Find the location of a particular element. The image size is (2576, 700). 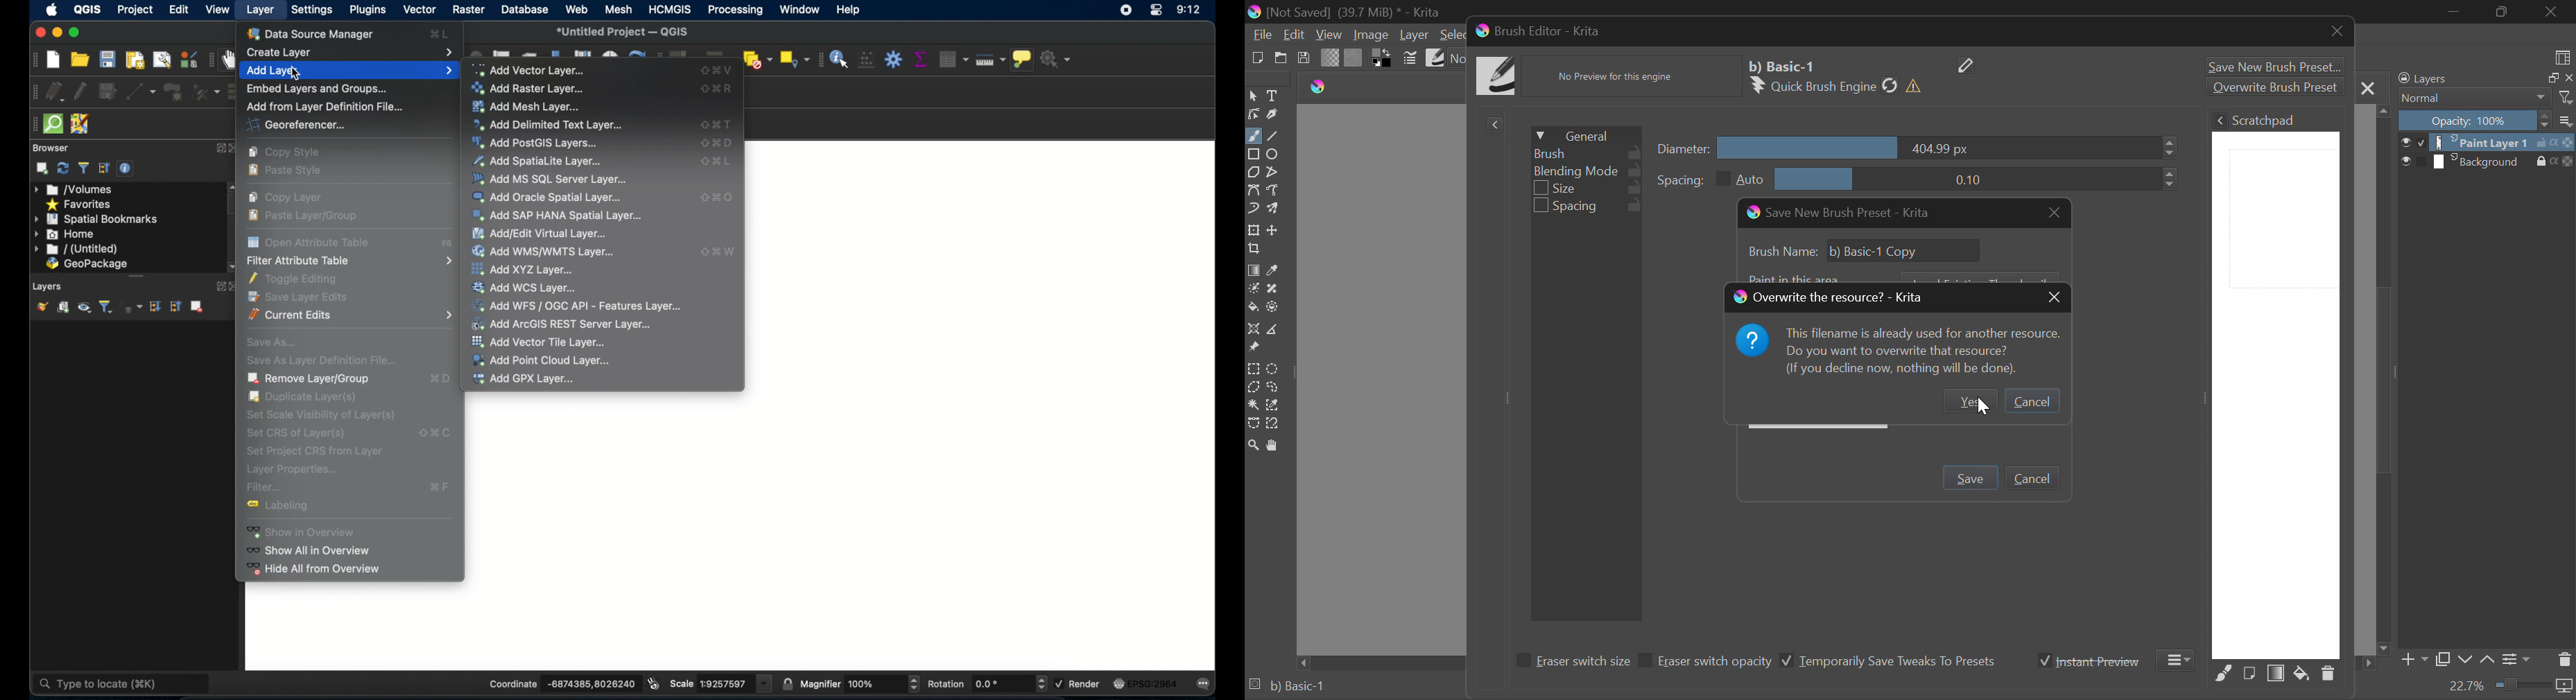

vertex tool is located at coordinates (204, 92).